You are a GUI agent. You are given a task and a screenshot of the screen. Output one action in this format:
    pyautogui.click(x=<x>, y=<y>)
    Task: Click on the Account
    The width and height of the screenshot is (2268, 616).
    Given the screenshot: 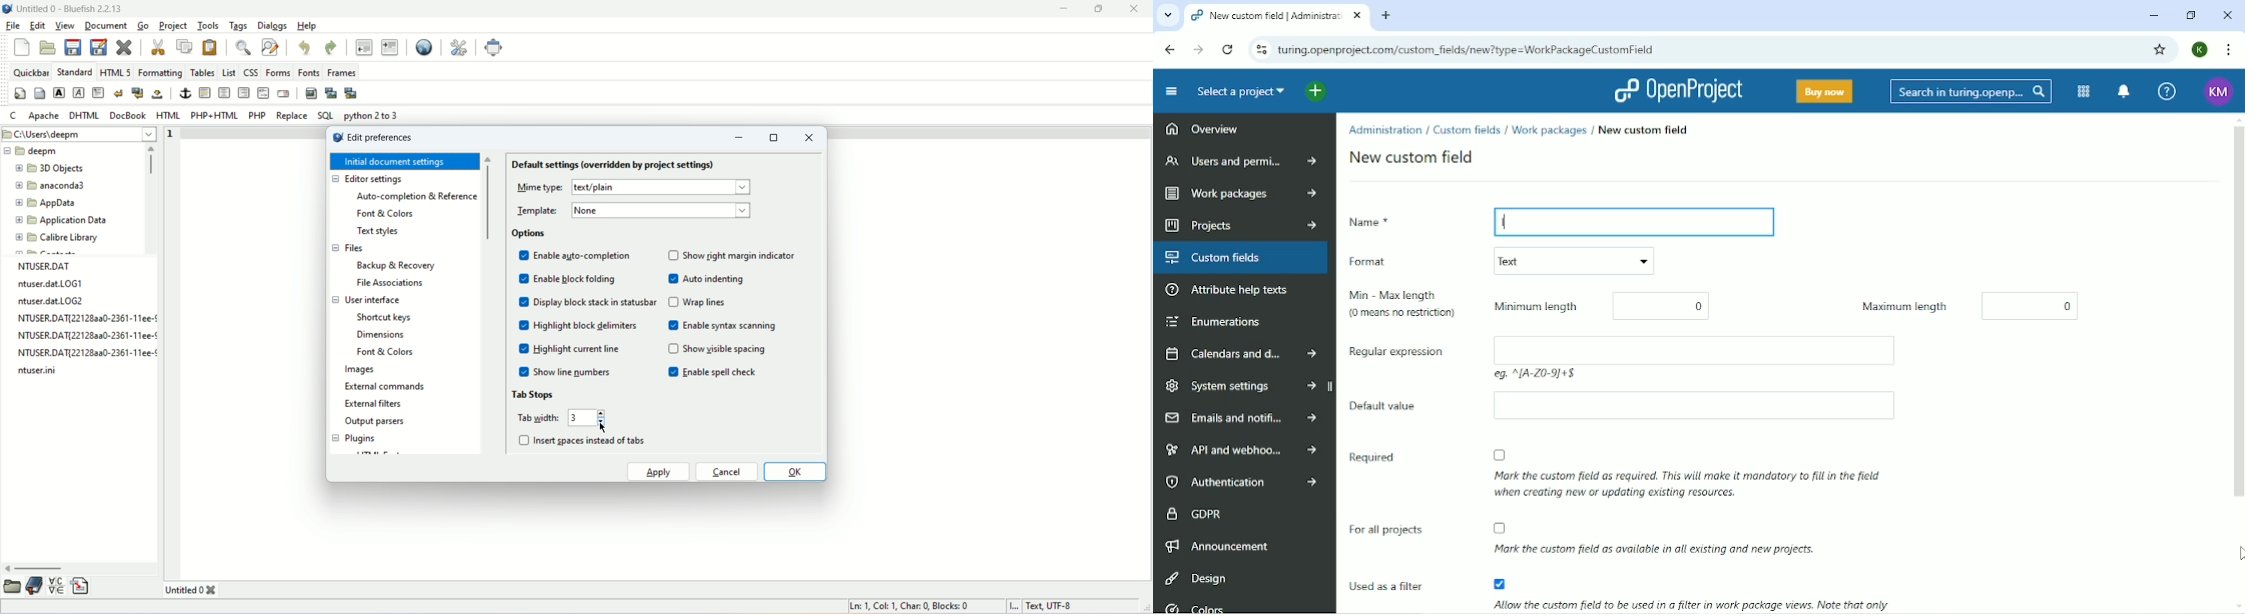 What is the action you would take?
    pyautogui.click(x=2199, y=49)
    